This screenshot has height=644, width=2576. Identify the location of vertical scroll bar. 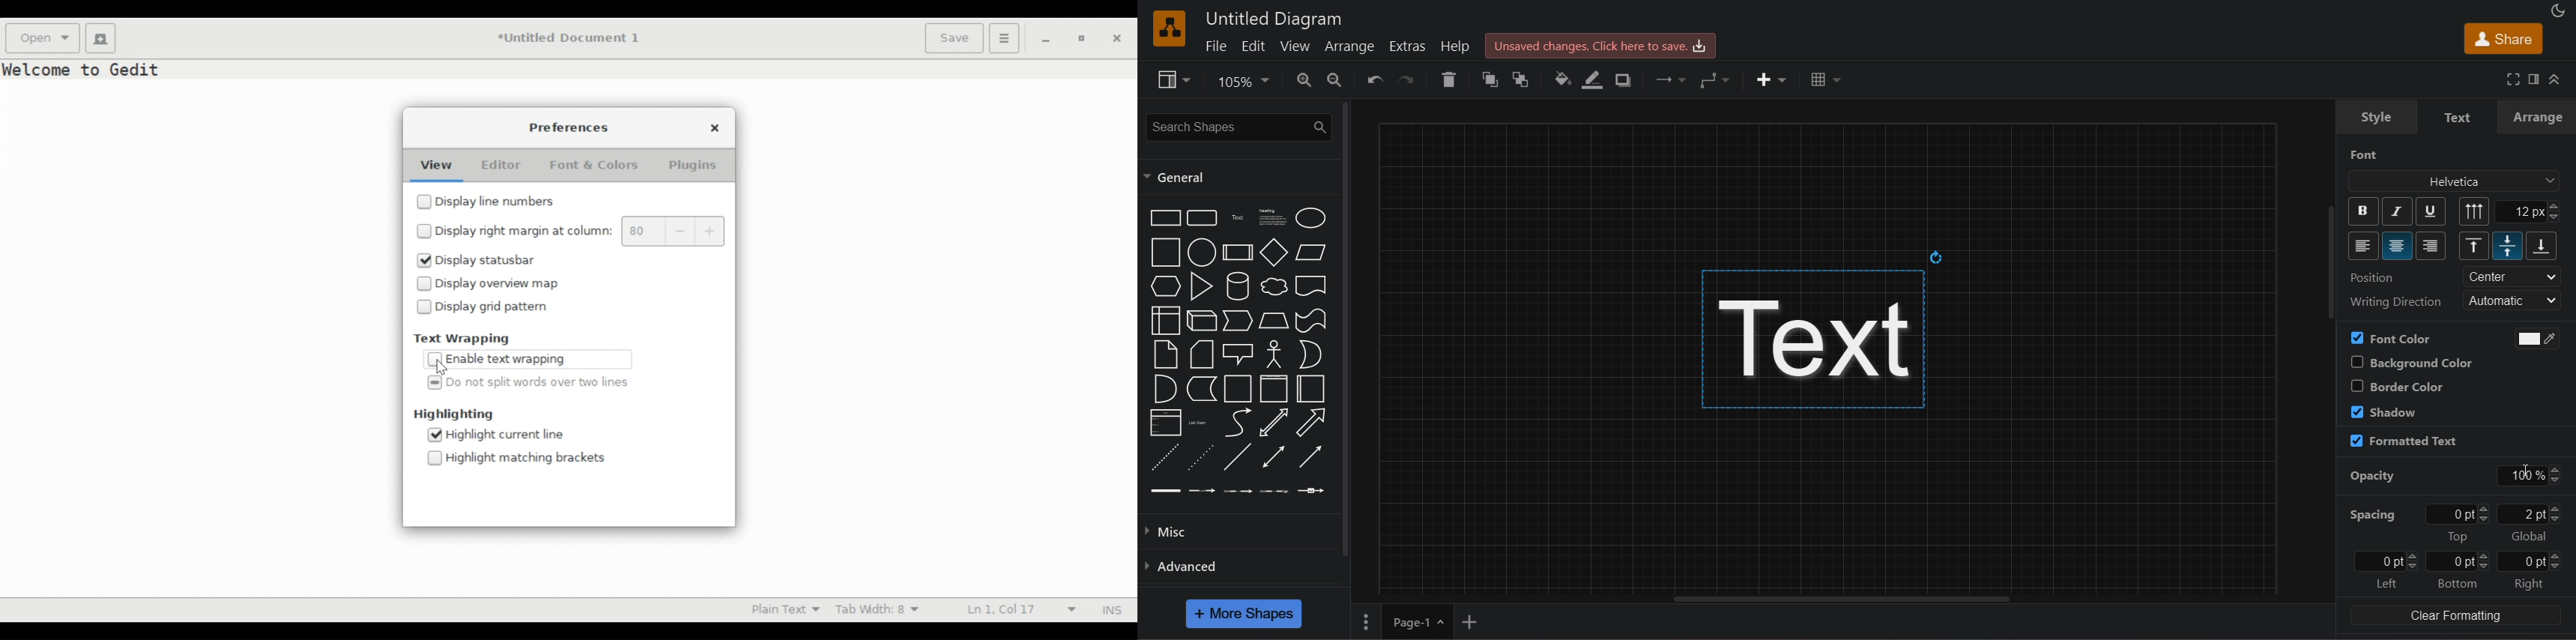
(1345, 328).